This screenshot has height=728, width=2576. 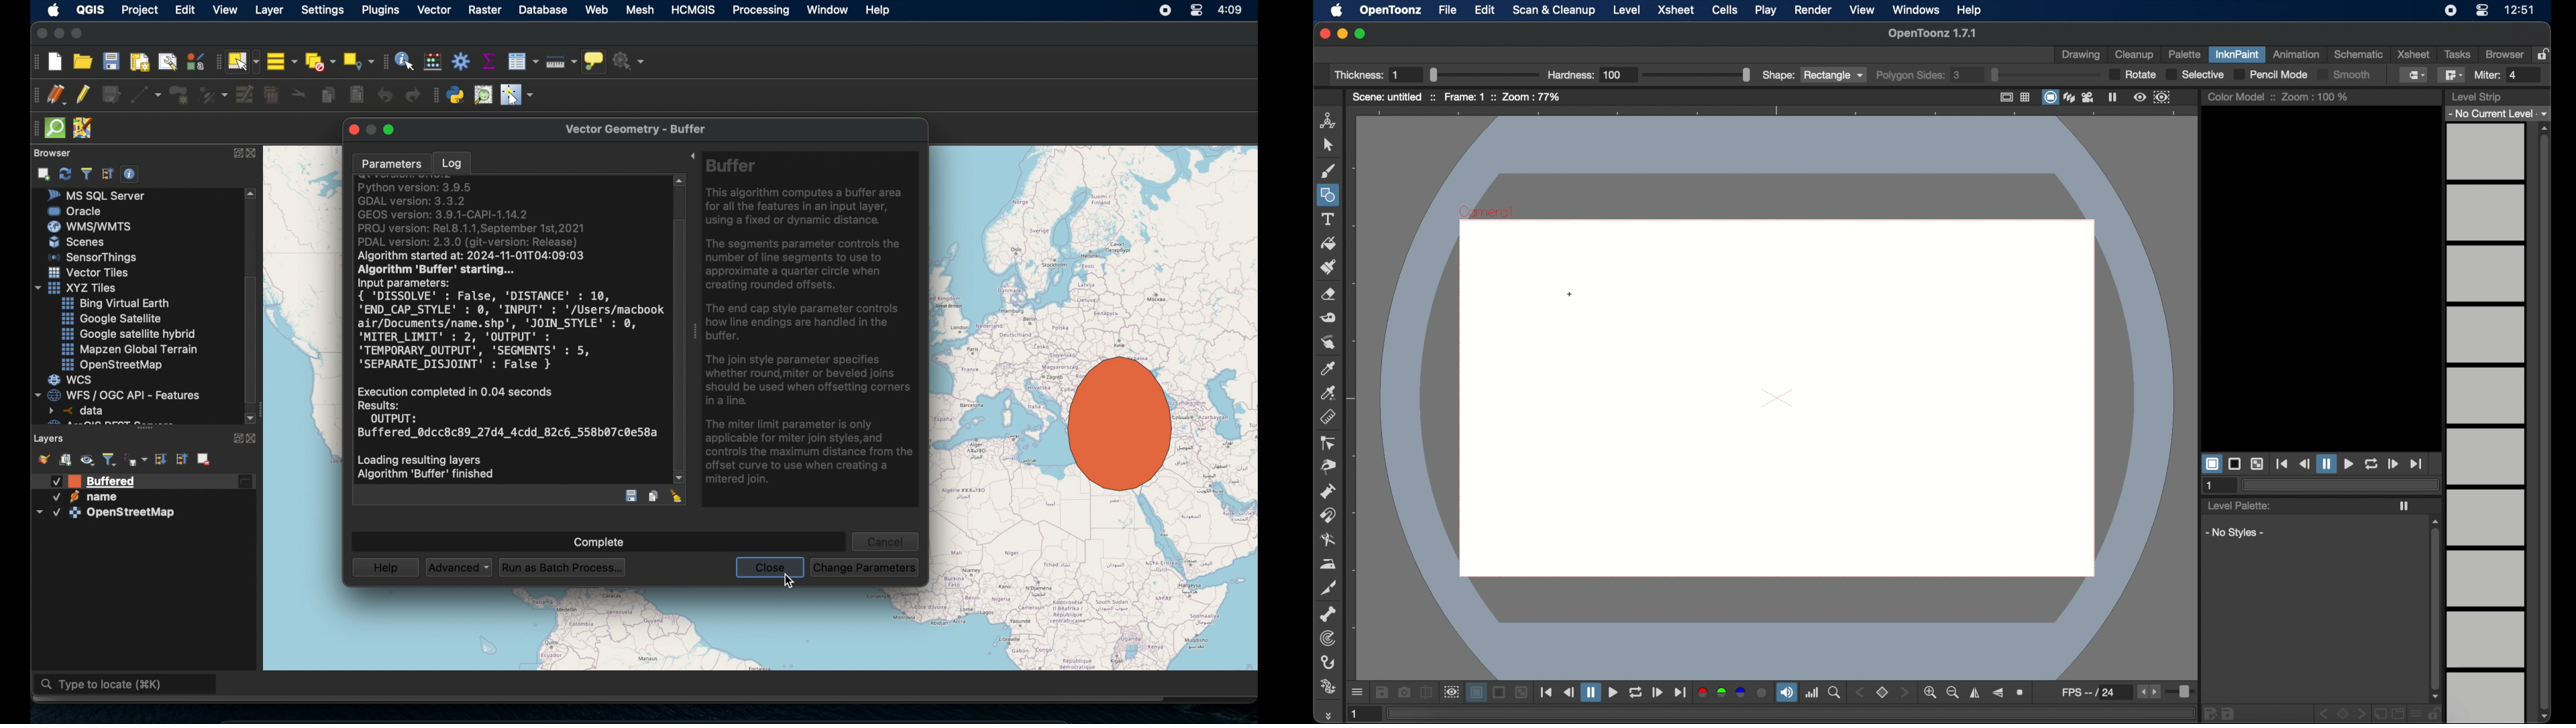 I want to click on help, so click(x=879, y=10).